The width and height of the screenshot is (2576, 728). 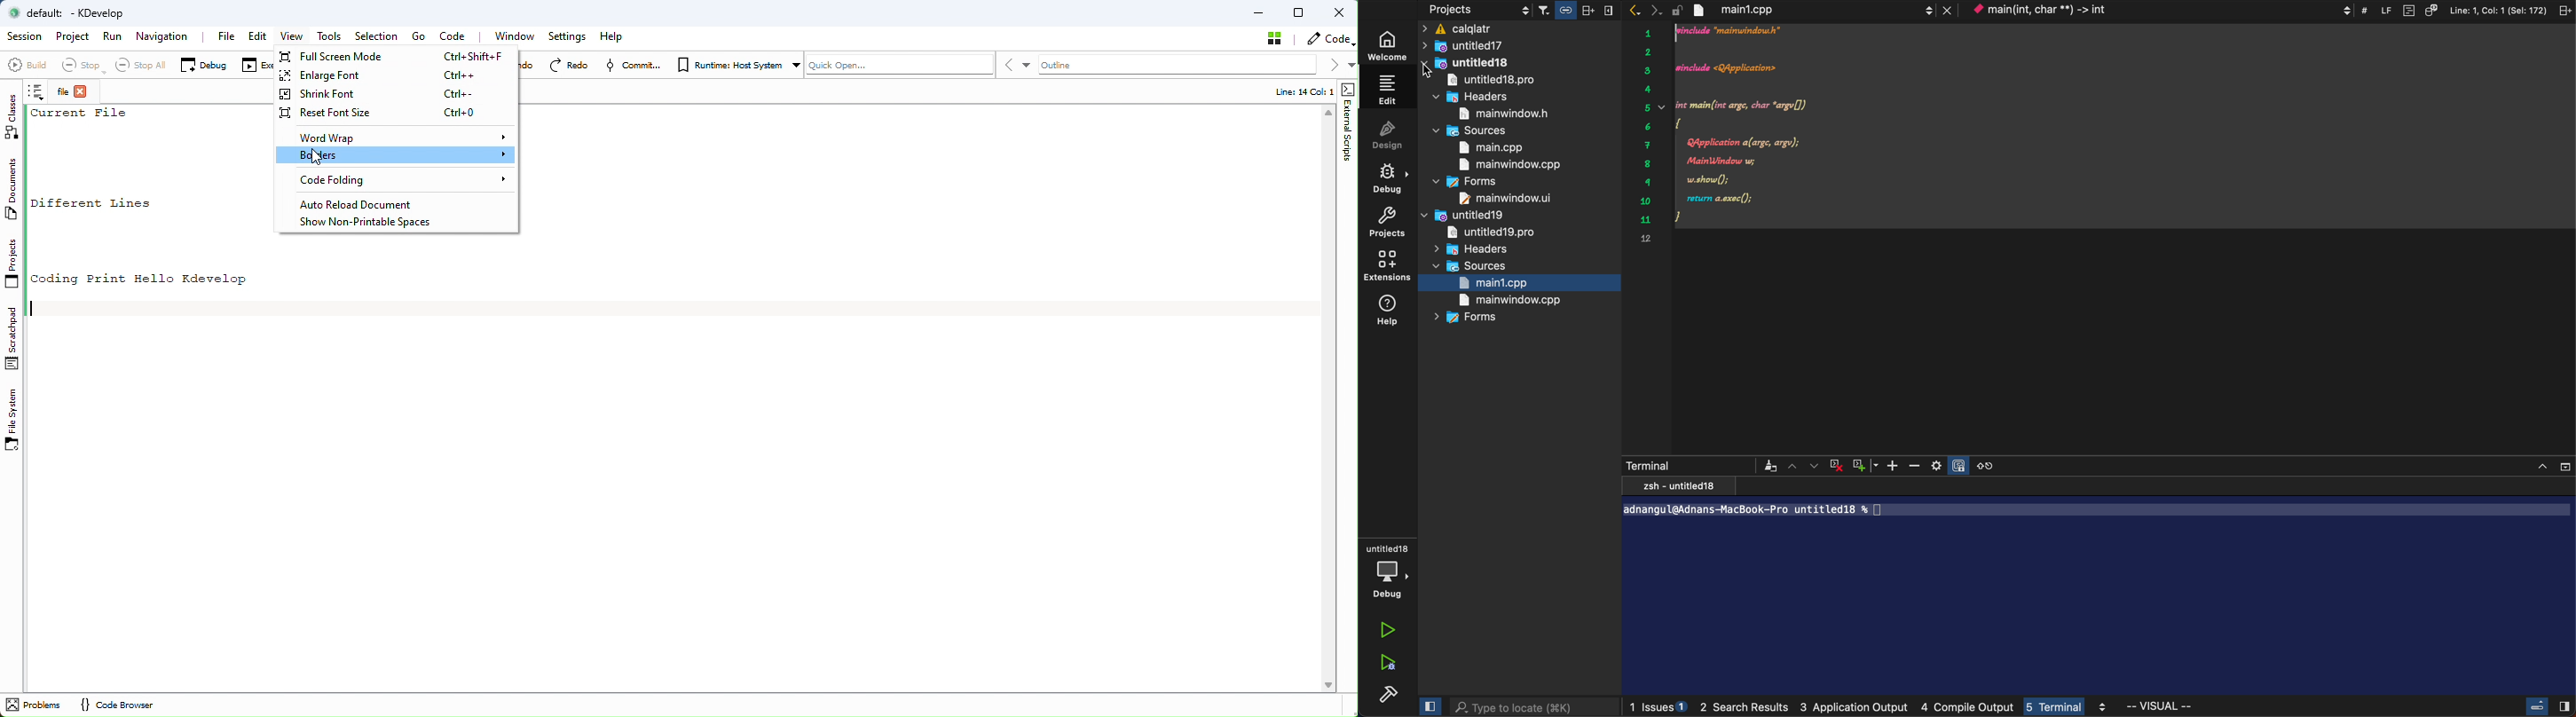 I want to click on main window, so click(x=1503, y=199).